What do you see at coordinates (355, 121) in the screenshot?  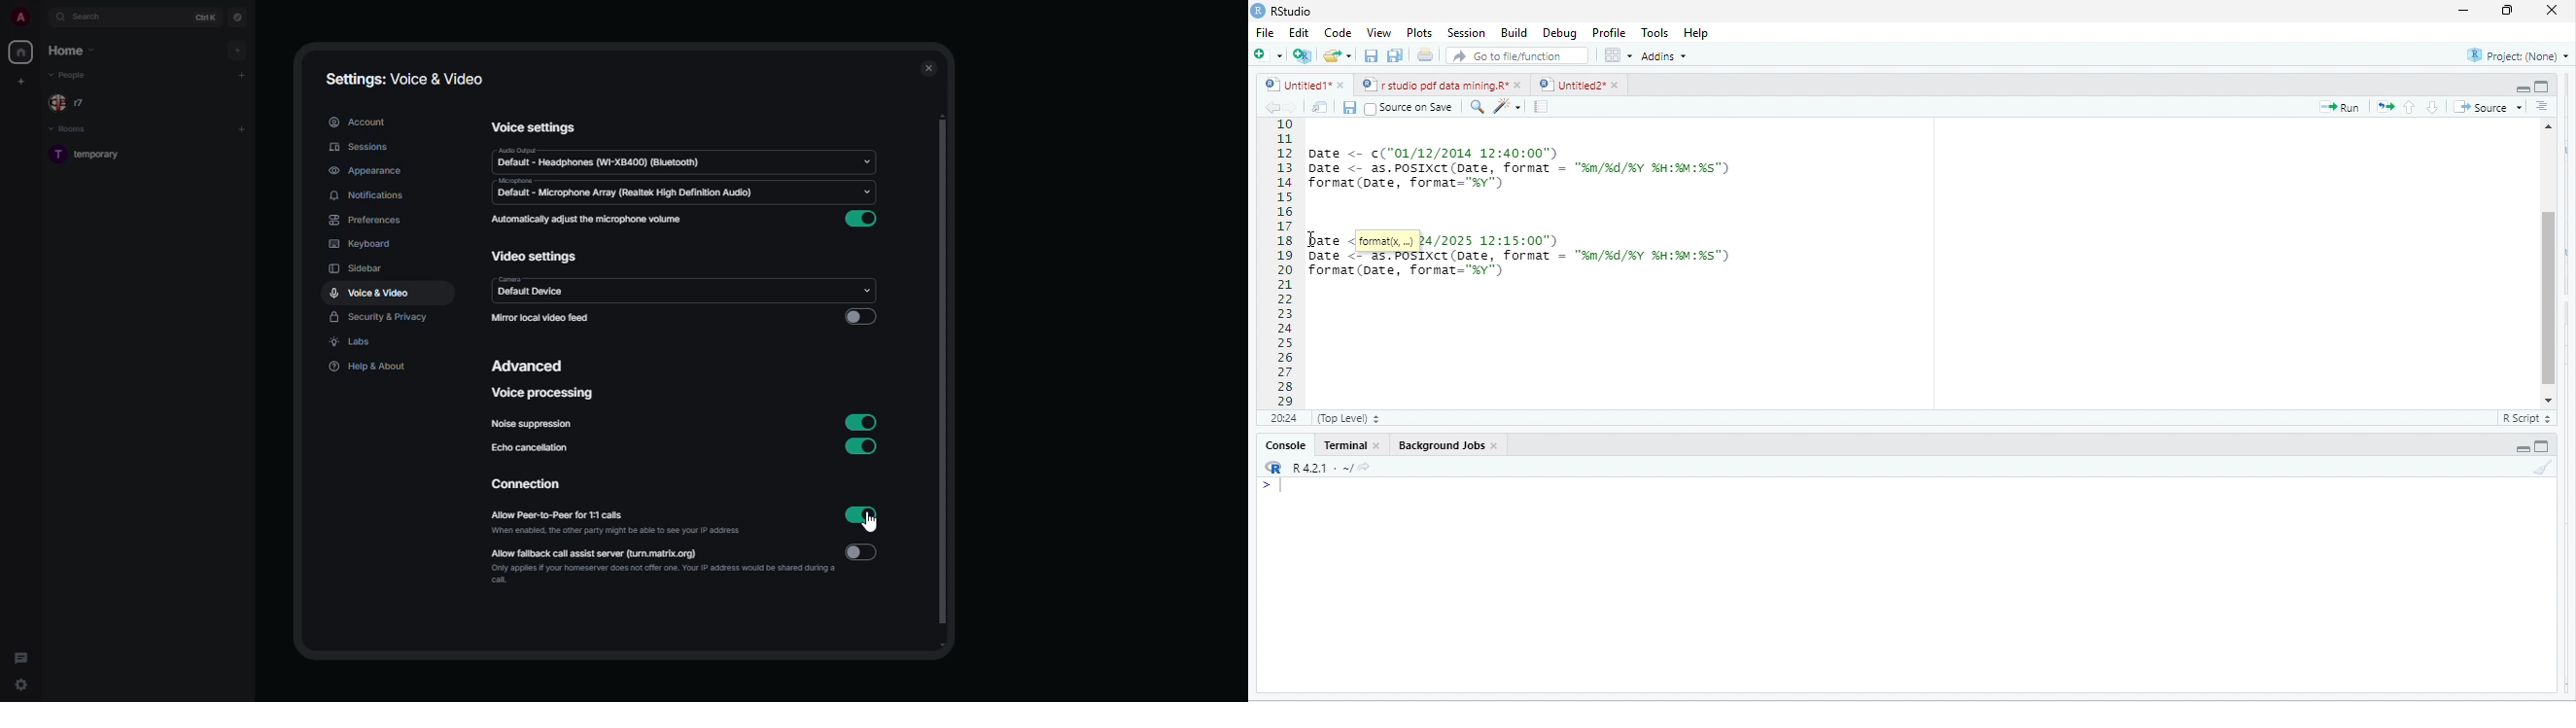 I see `account` at bounding box center [355, 121].